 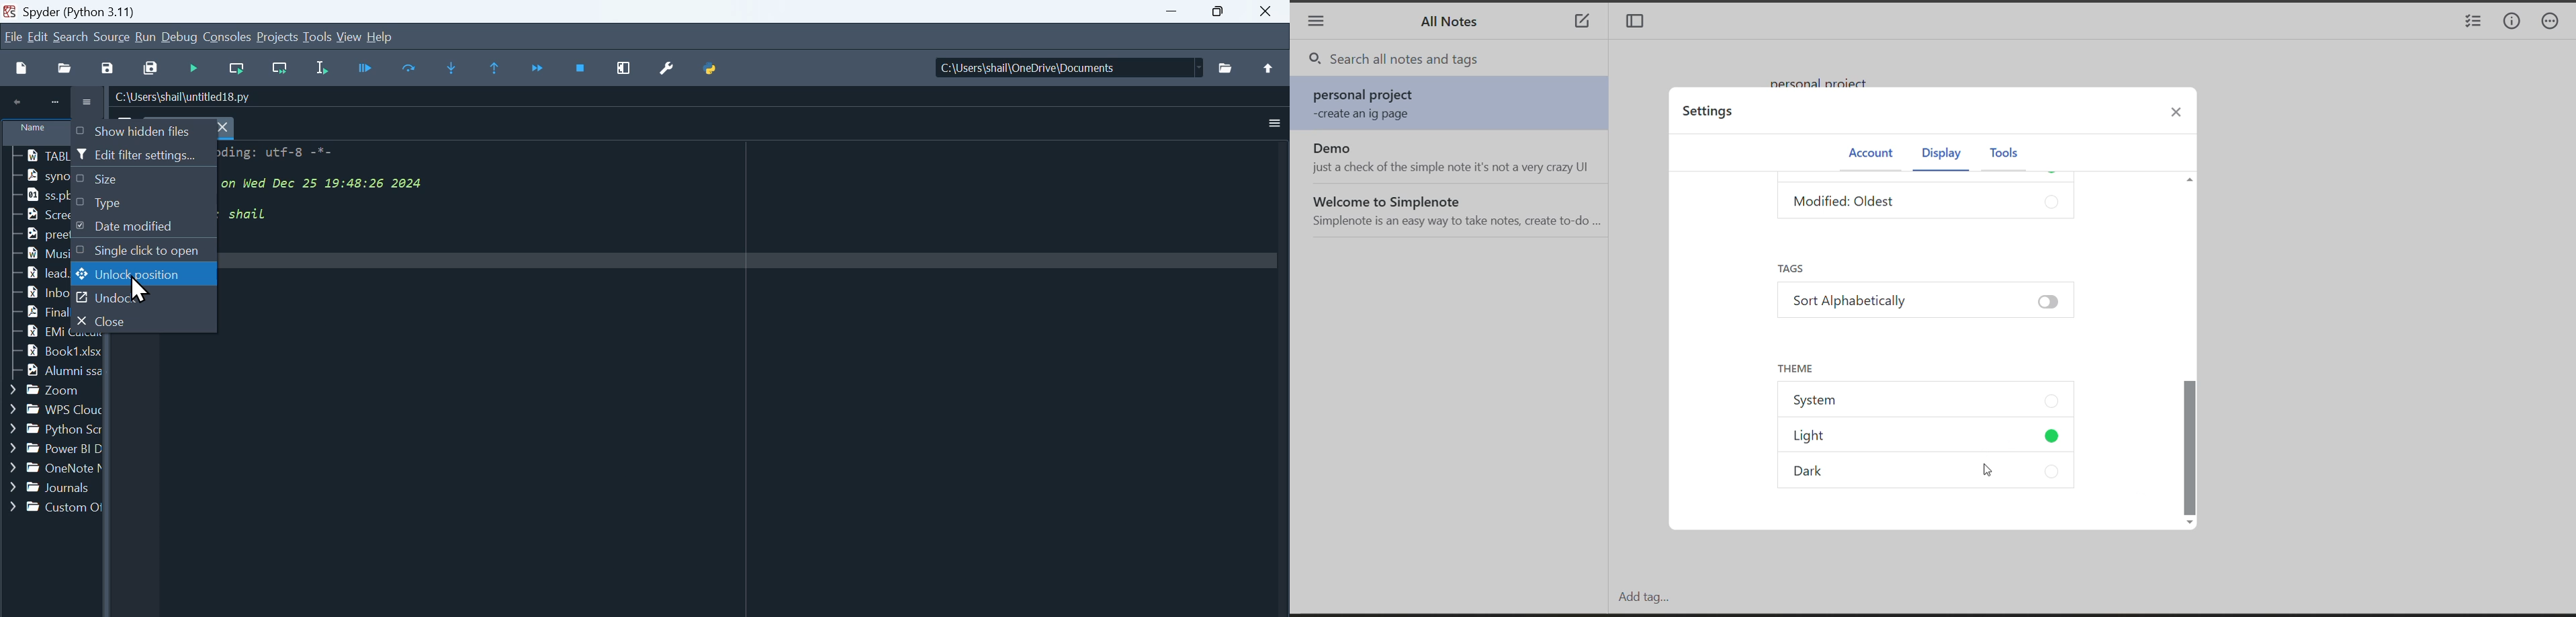 I want to click on Debugger, so click(x=368, y=68).